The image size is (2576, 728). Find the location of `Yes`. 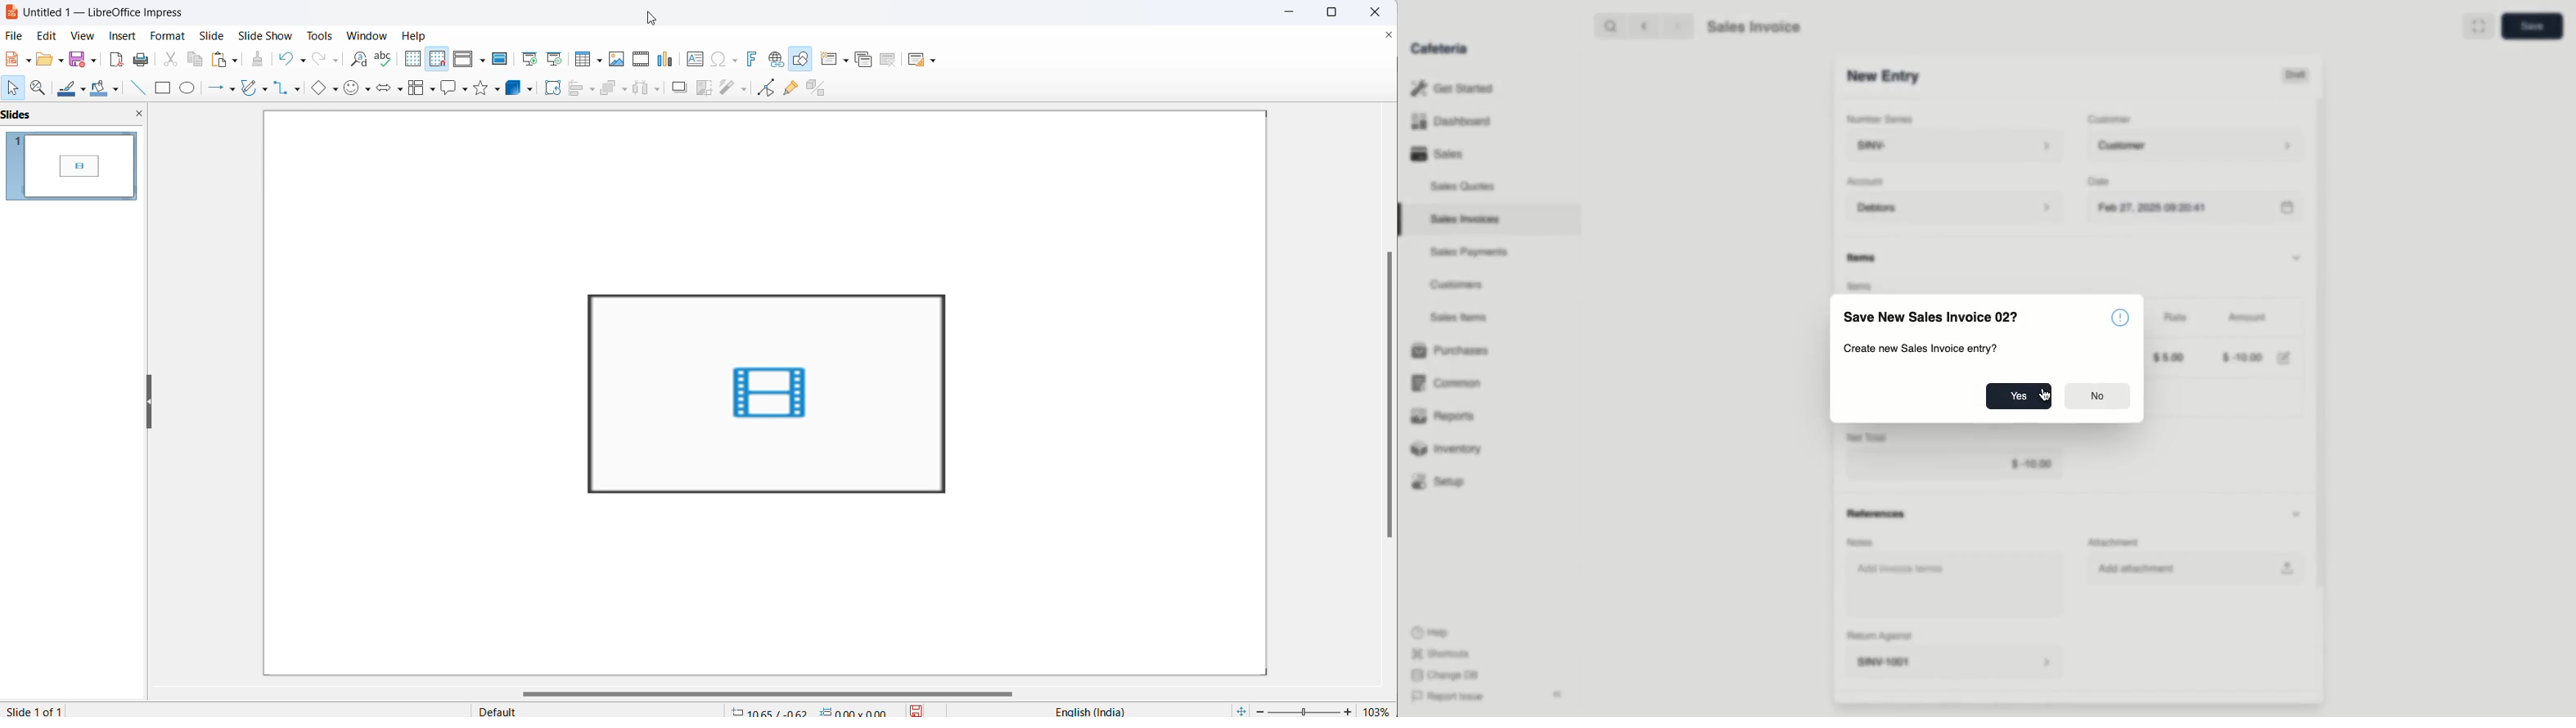

Yes is located at coordinates (2015, 395).